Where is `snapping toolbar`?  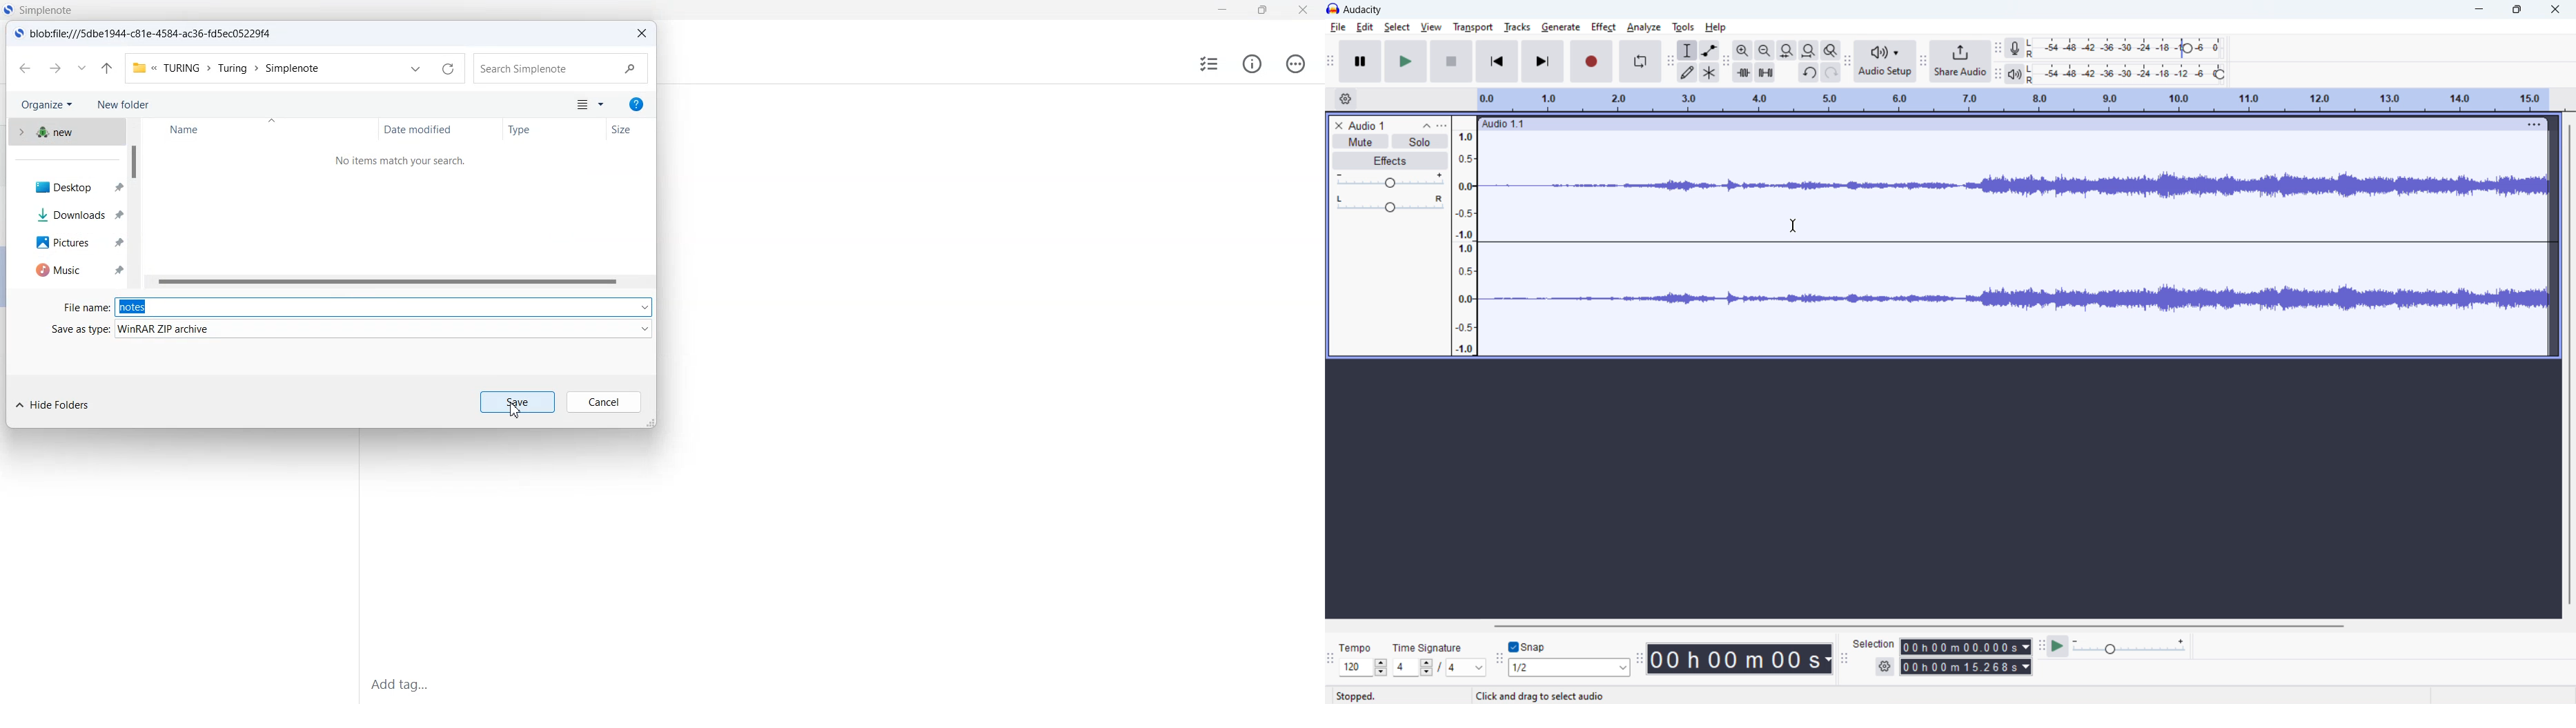
snapping toolbar is located at coordinates (1500, 657).